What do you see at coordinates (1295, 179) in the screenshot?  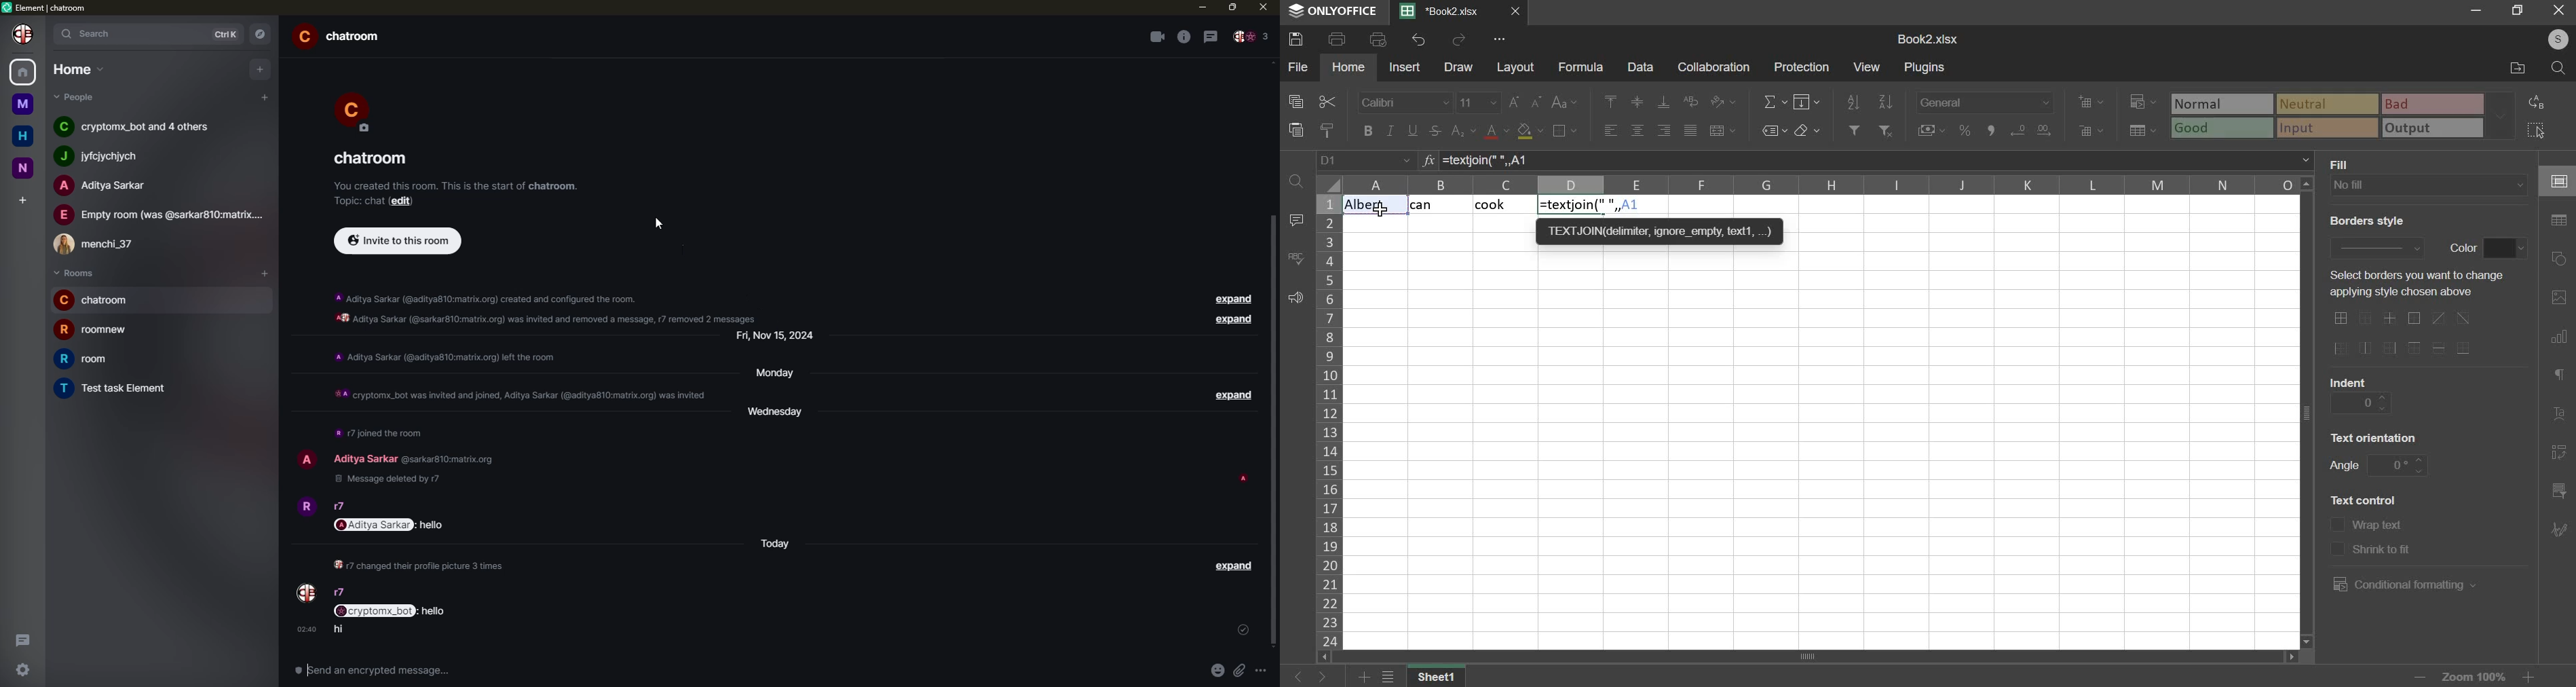 I see `find` at bounding box center [1295, 179].